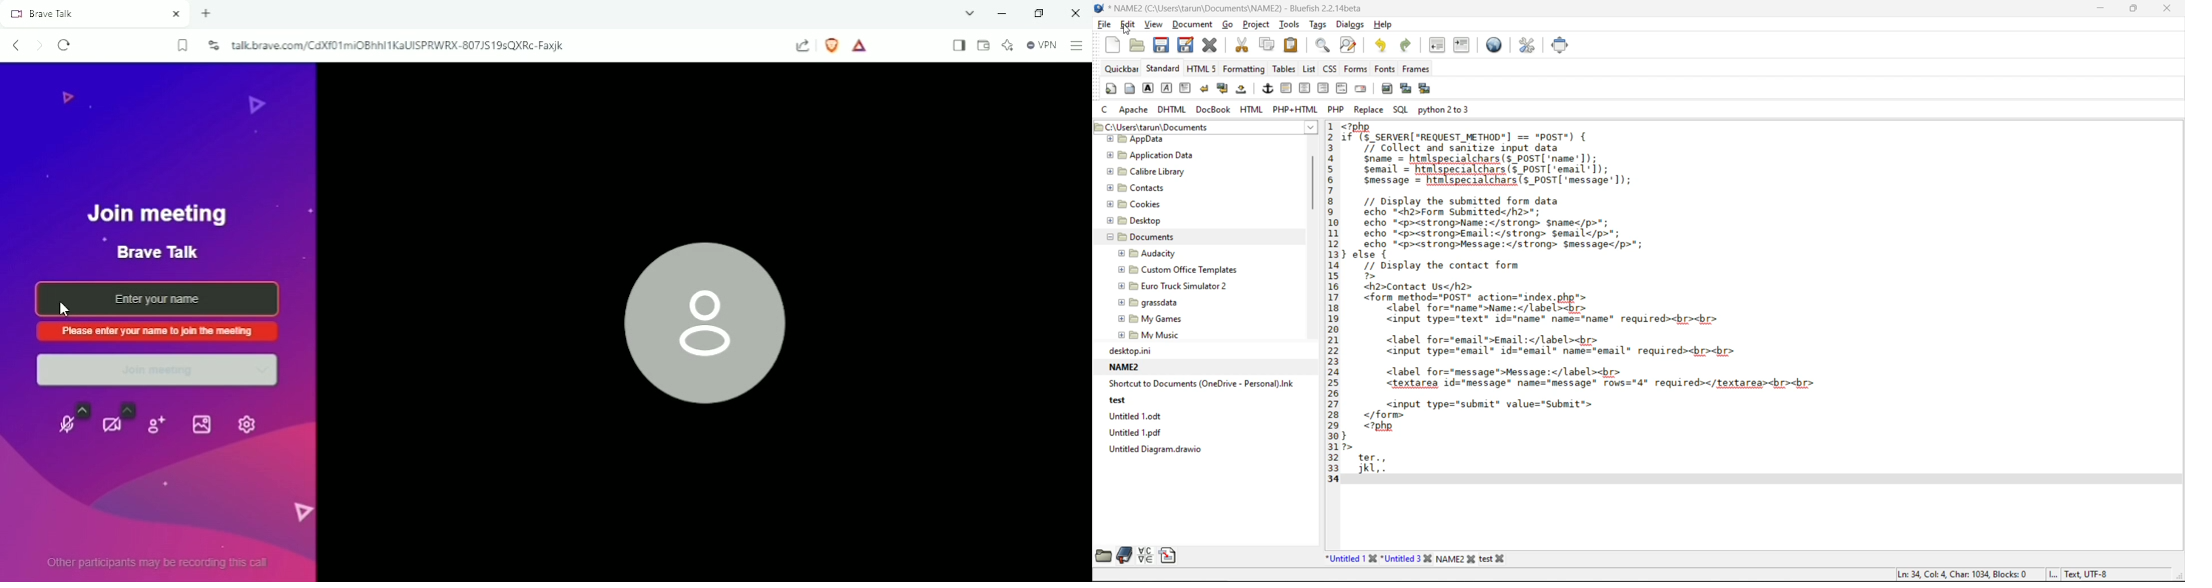 Image resolution: width=2212 pixels, height=588 pixels. Describe the element at coordinates (1351, 24) in the screenshot. I see `dialogs` at that location.